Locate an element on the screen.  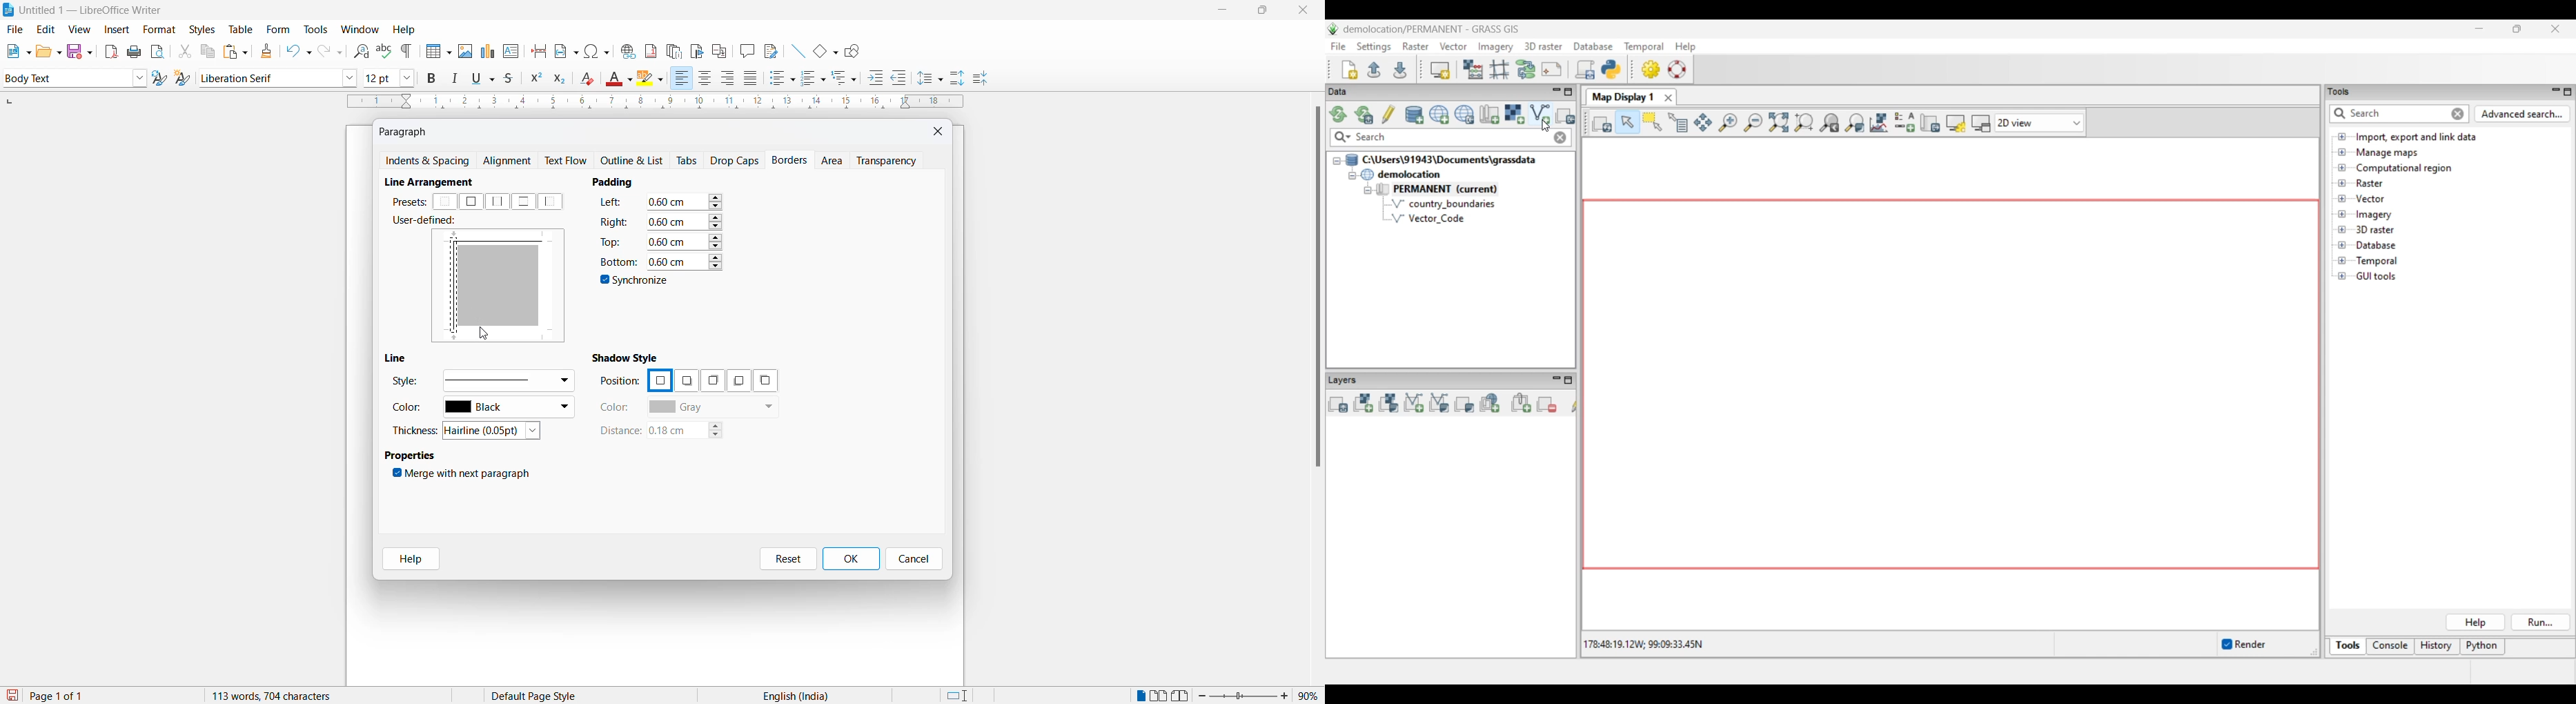
font color is located at coordinates (620, 79).